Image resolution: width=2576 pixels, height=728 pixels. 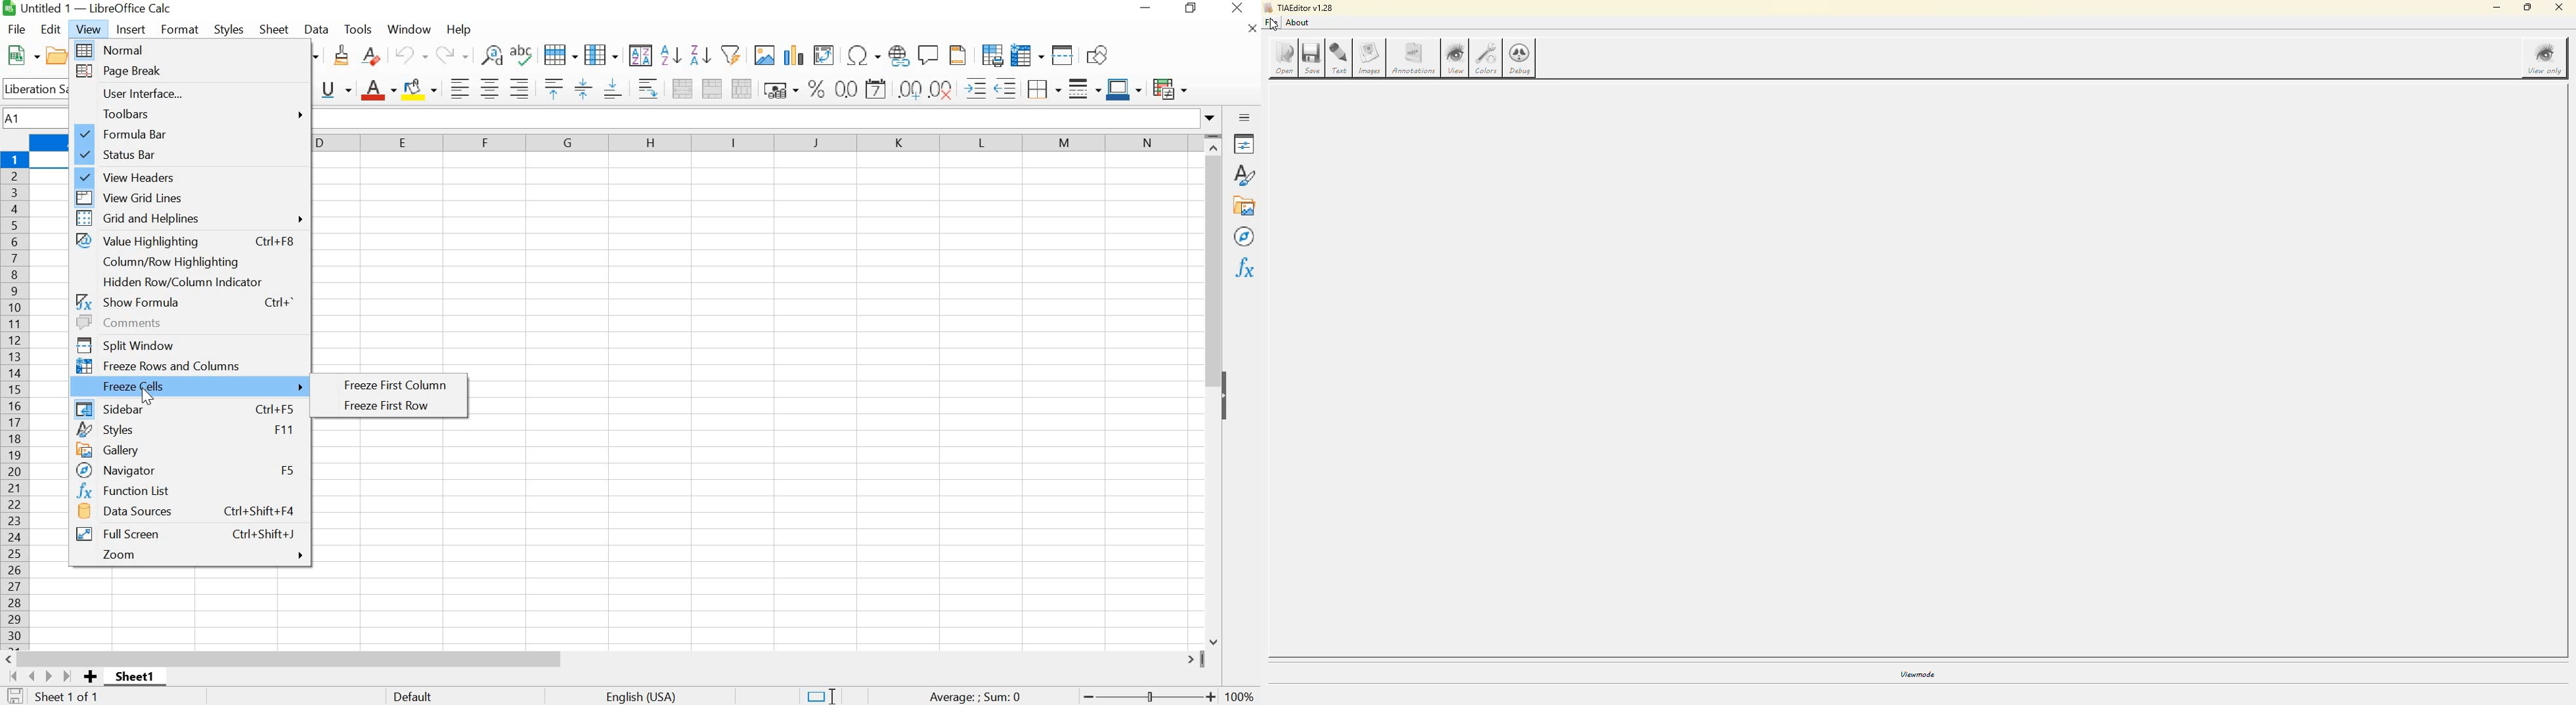 What do you see at coordinates (457, 87) in the screenshot?
I see `ALIGN LEFT` at bounding box center [457, 87].